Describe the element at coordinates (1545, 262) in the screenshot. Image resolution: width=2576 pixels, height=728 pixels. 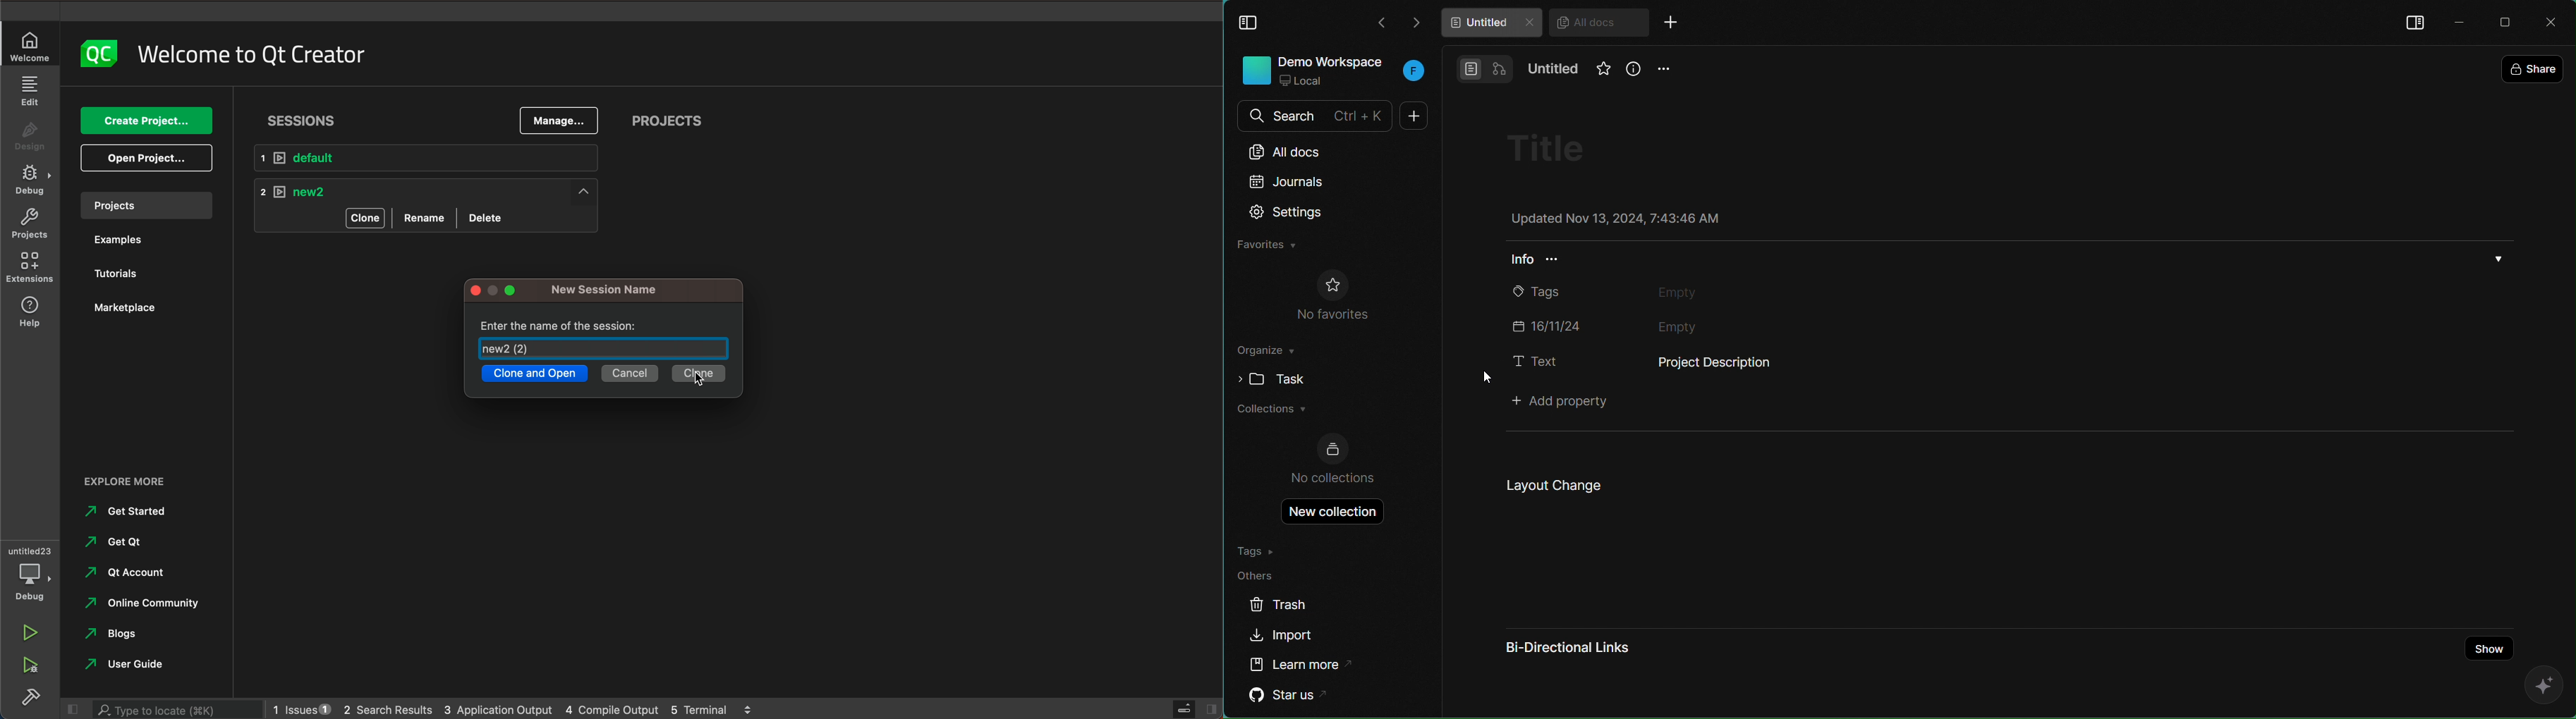
I see `Info` at that location.